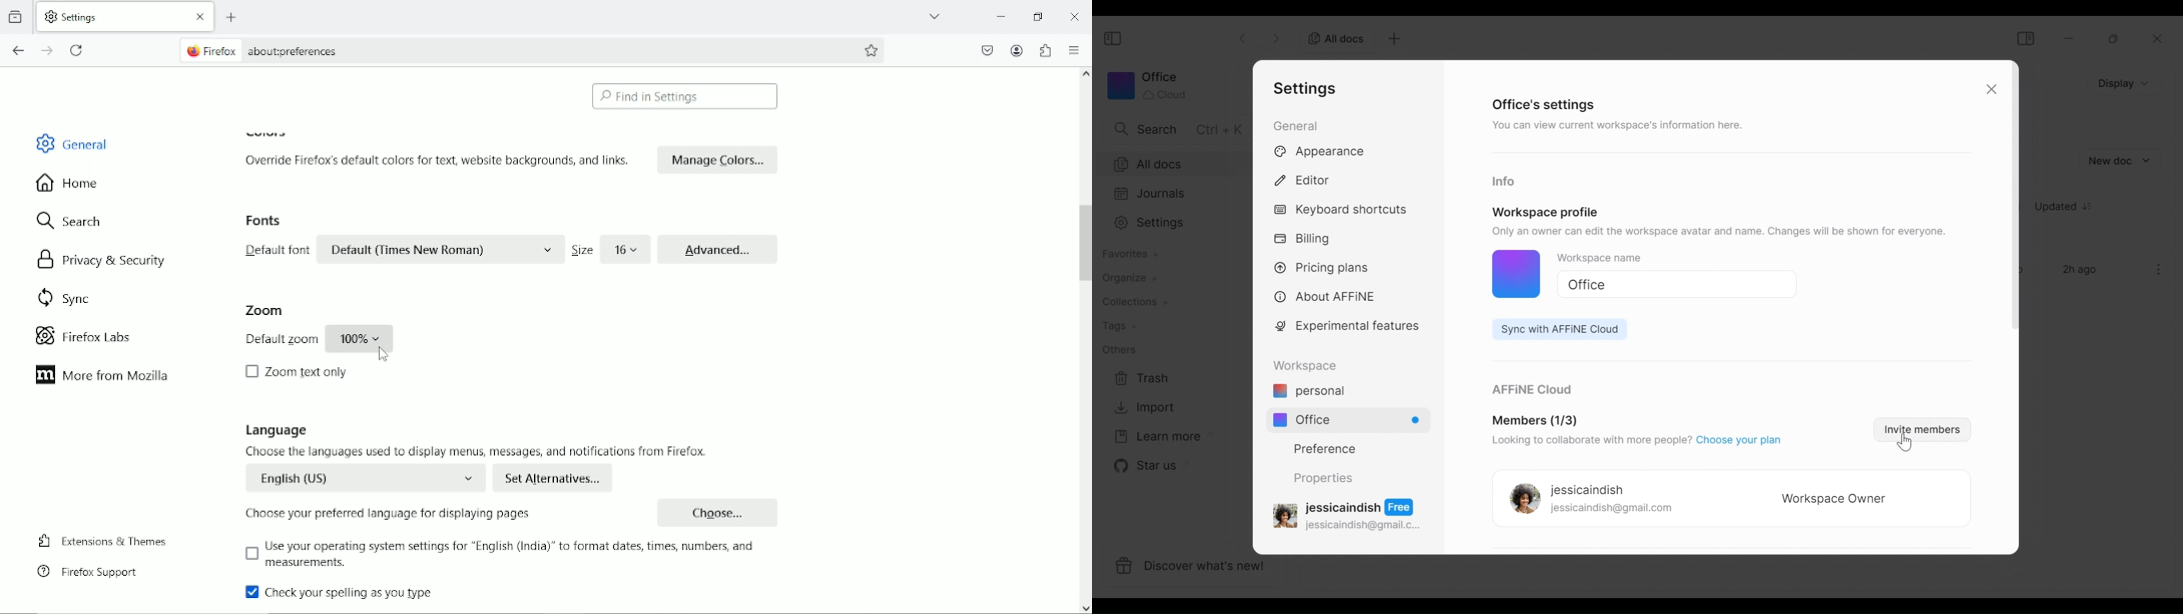  What do you see at coordinates (391, 512) in the screenshot?
I see `Choose your preferred language for displaying pages` at bounding box center [391, 512].